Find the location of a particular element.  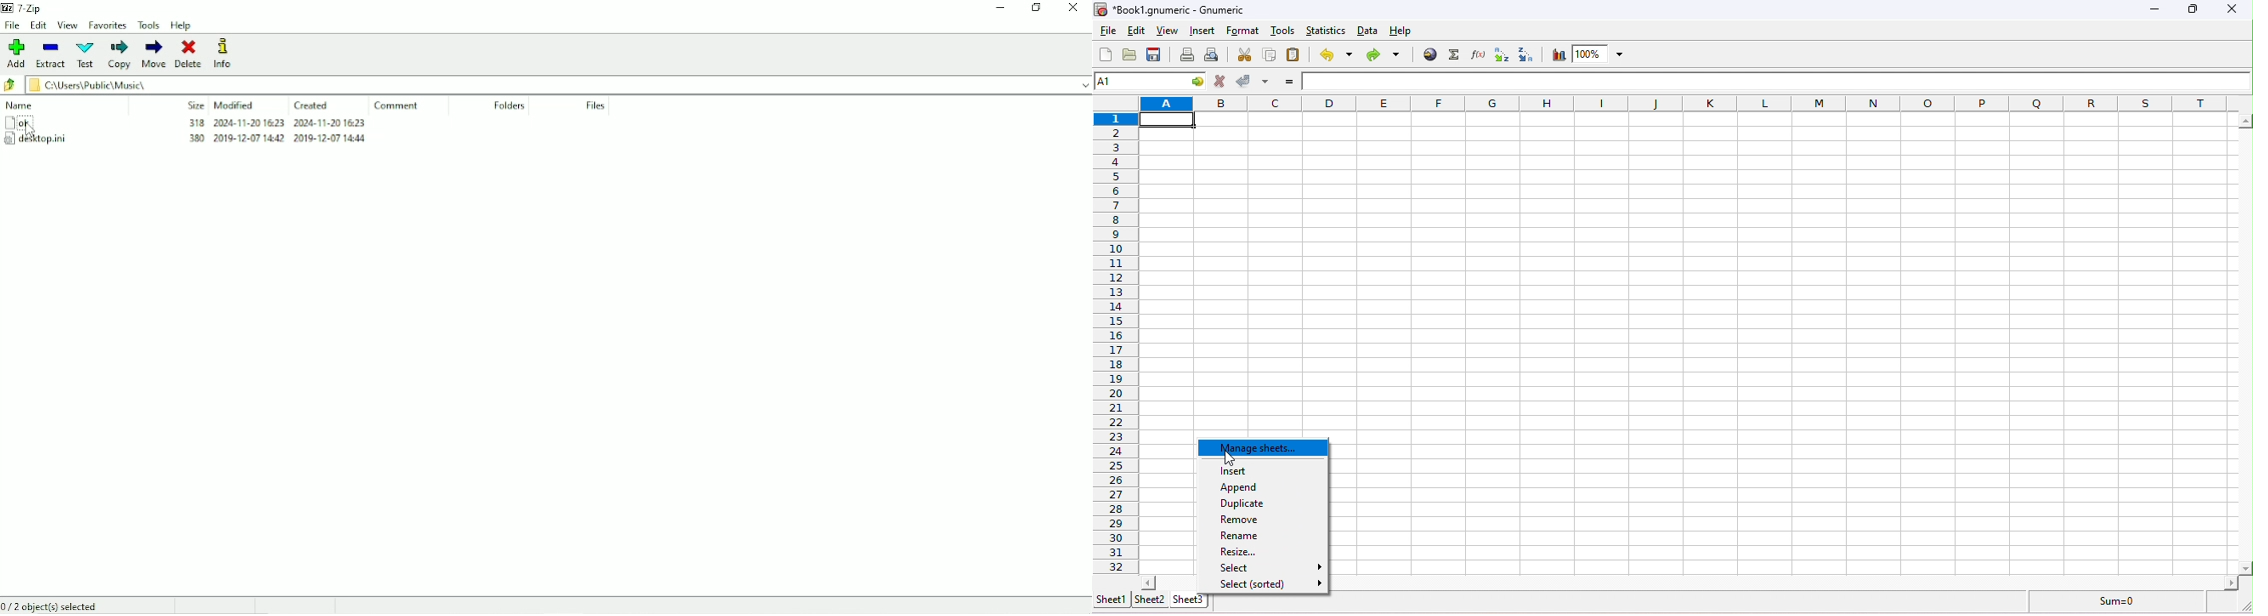

duplicate is located at coordinates (1251, 504).